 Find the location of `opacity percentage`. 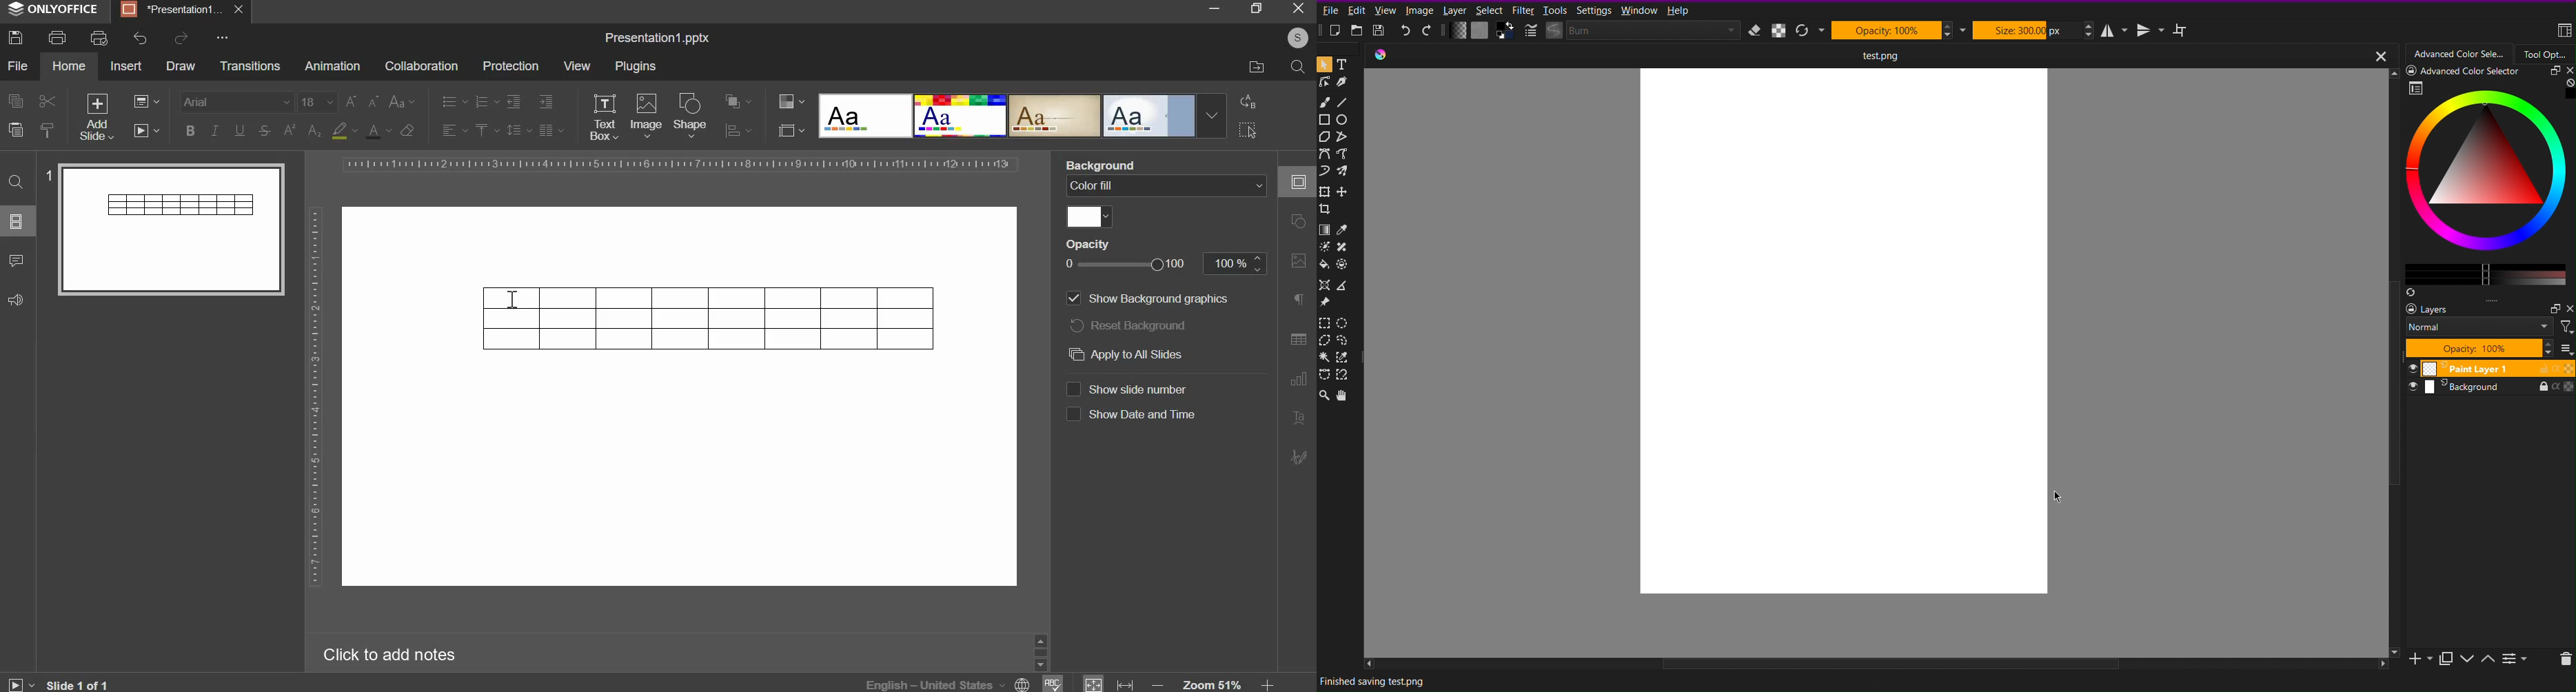

opacity percentage is located at coordinates (1164, 270).